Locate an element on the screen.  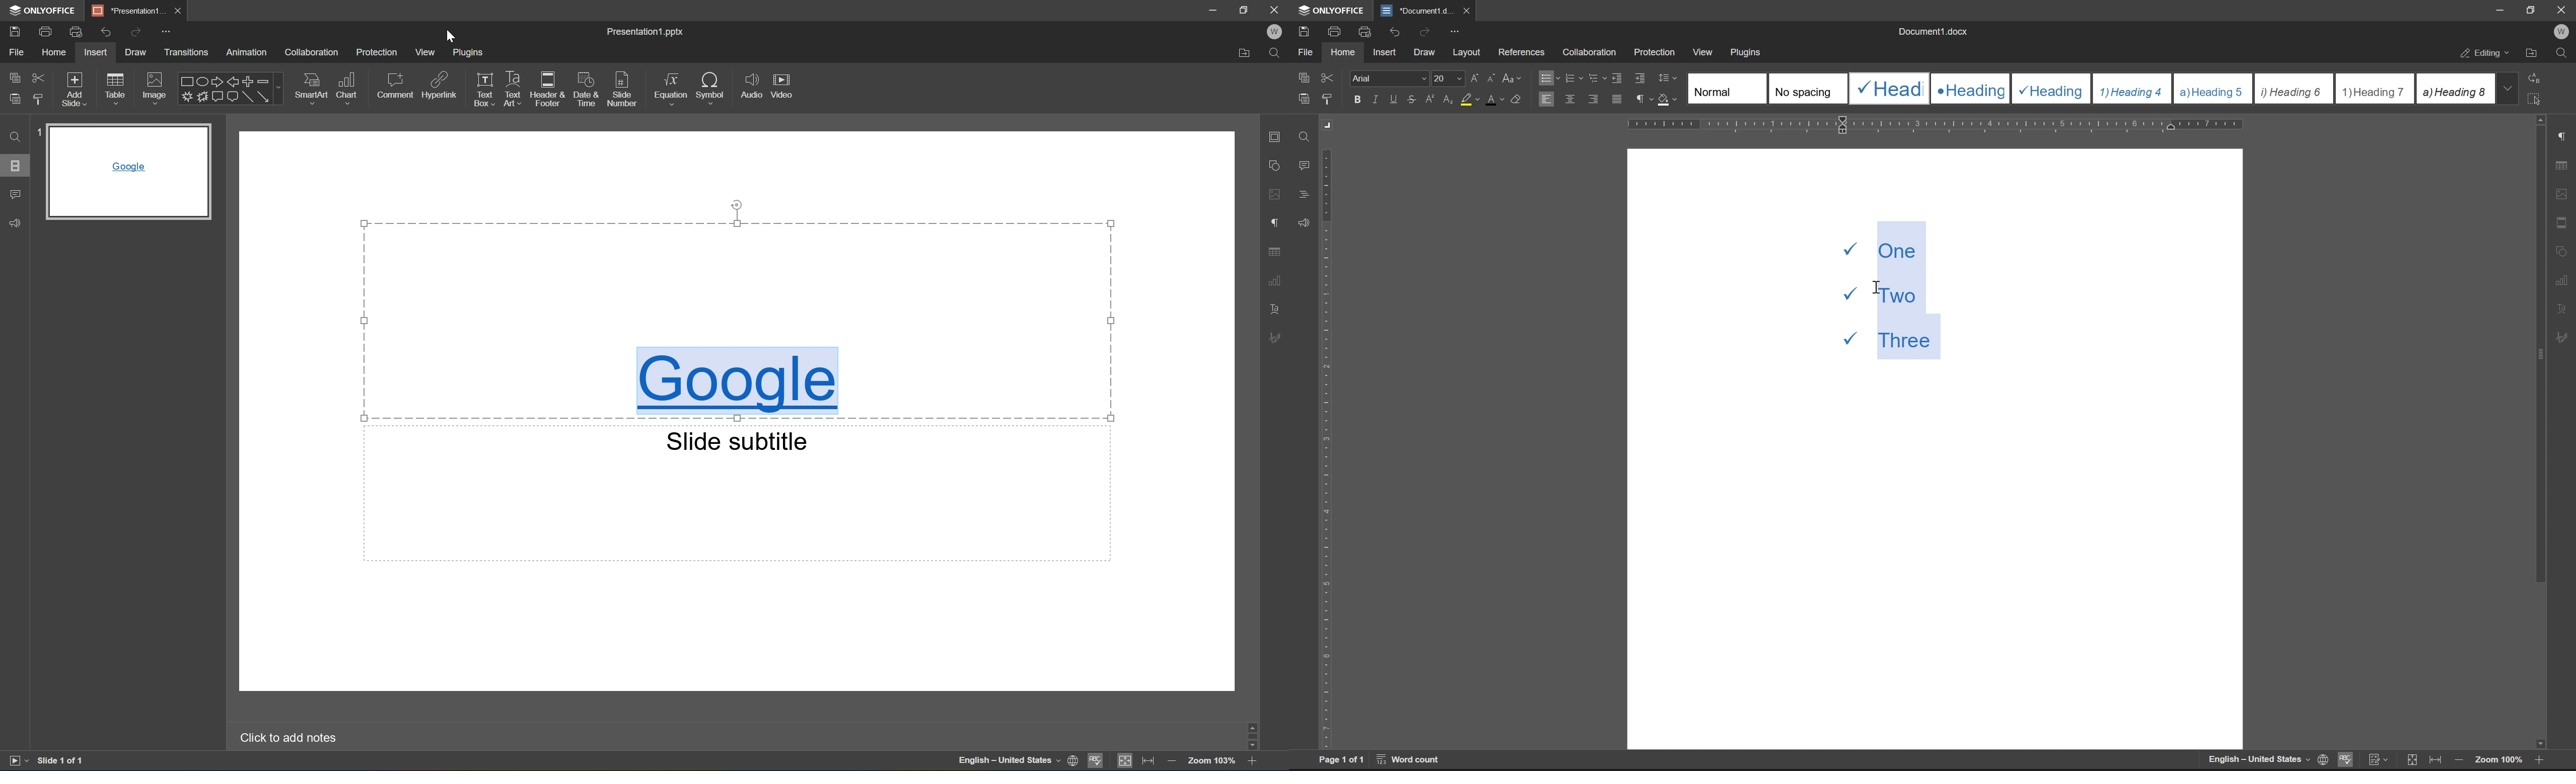
page 1 of 1 is located at coordinates (1341, 759).